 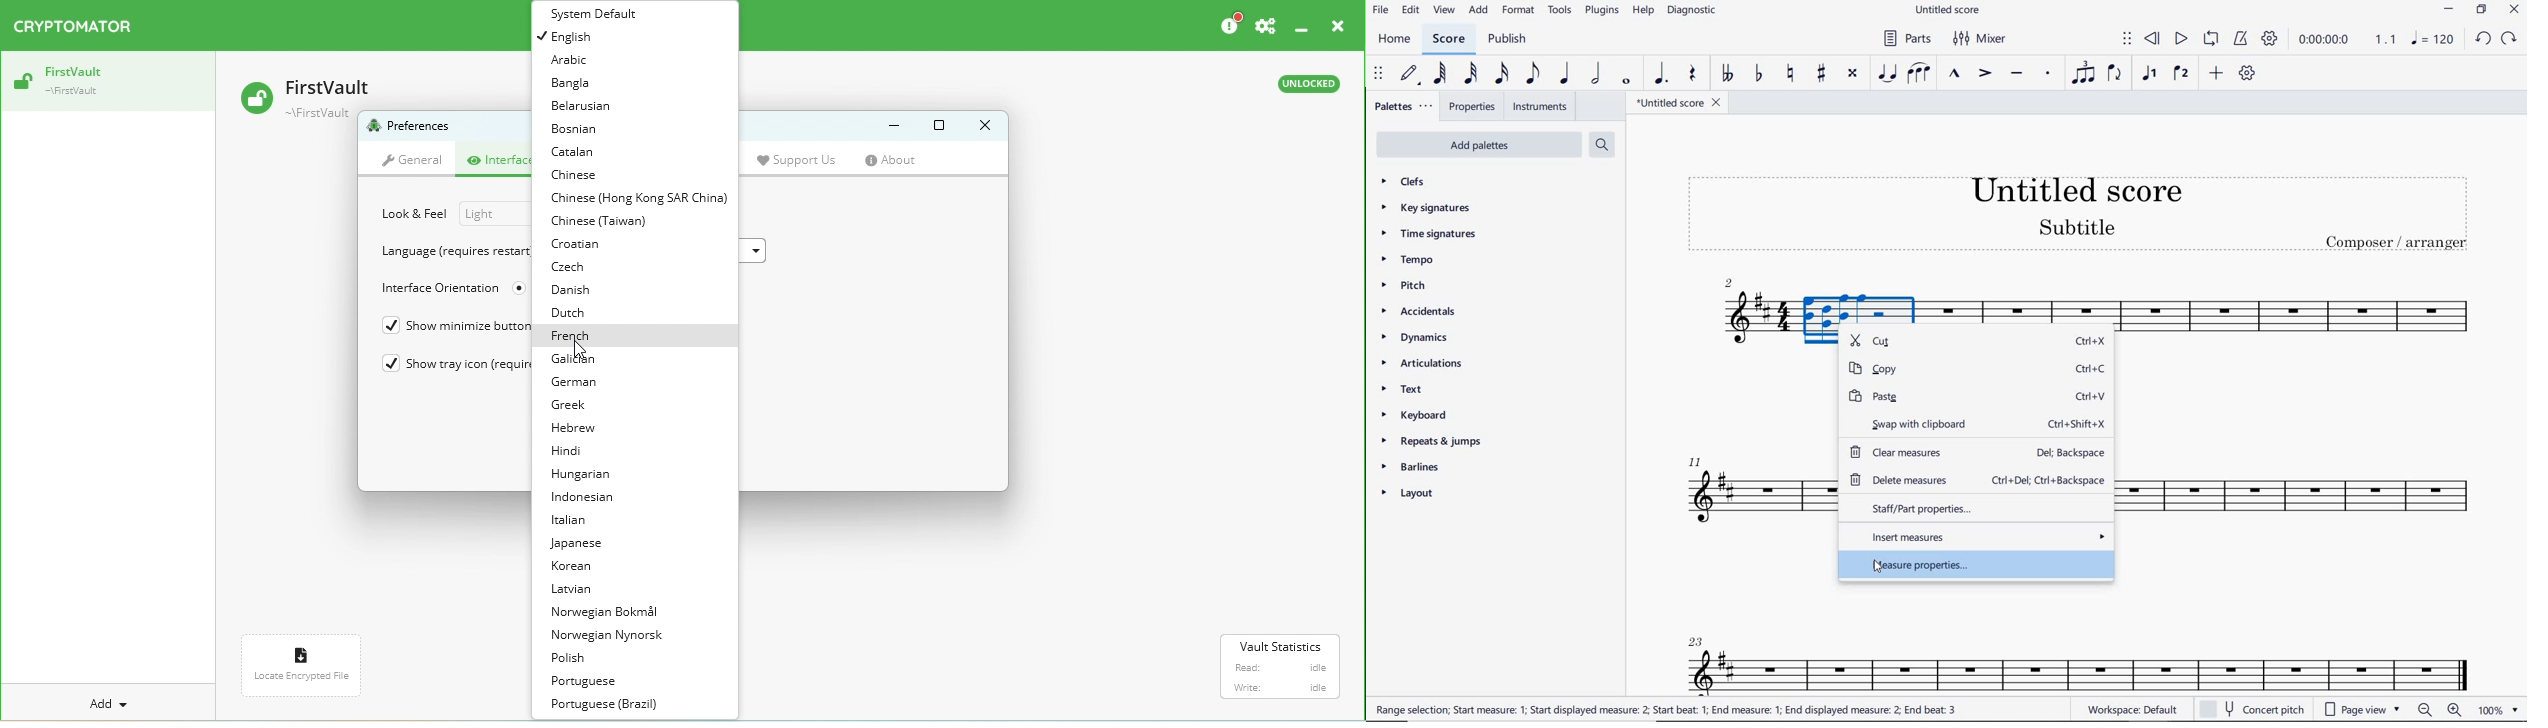 What do you see at coordinates (580, 381) in the screenshot?
I see `German` at bounding box center [580, 381].